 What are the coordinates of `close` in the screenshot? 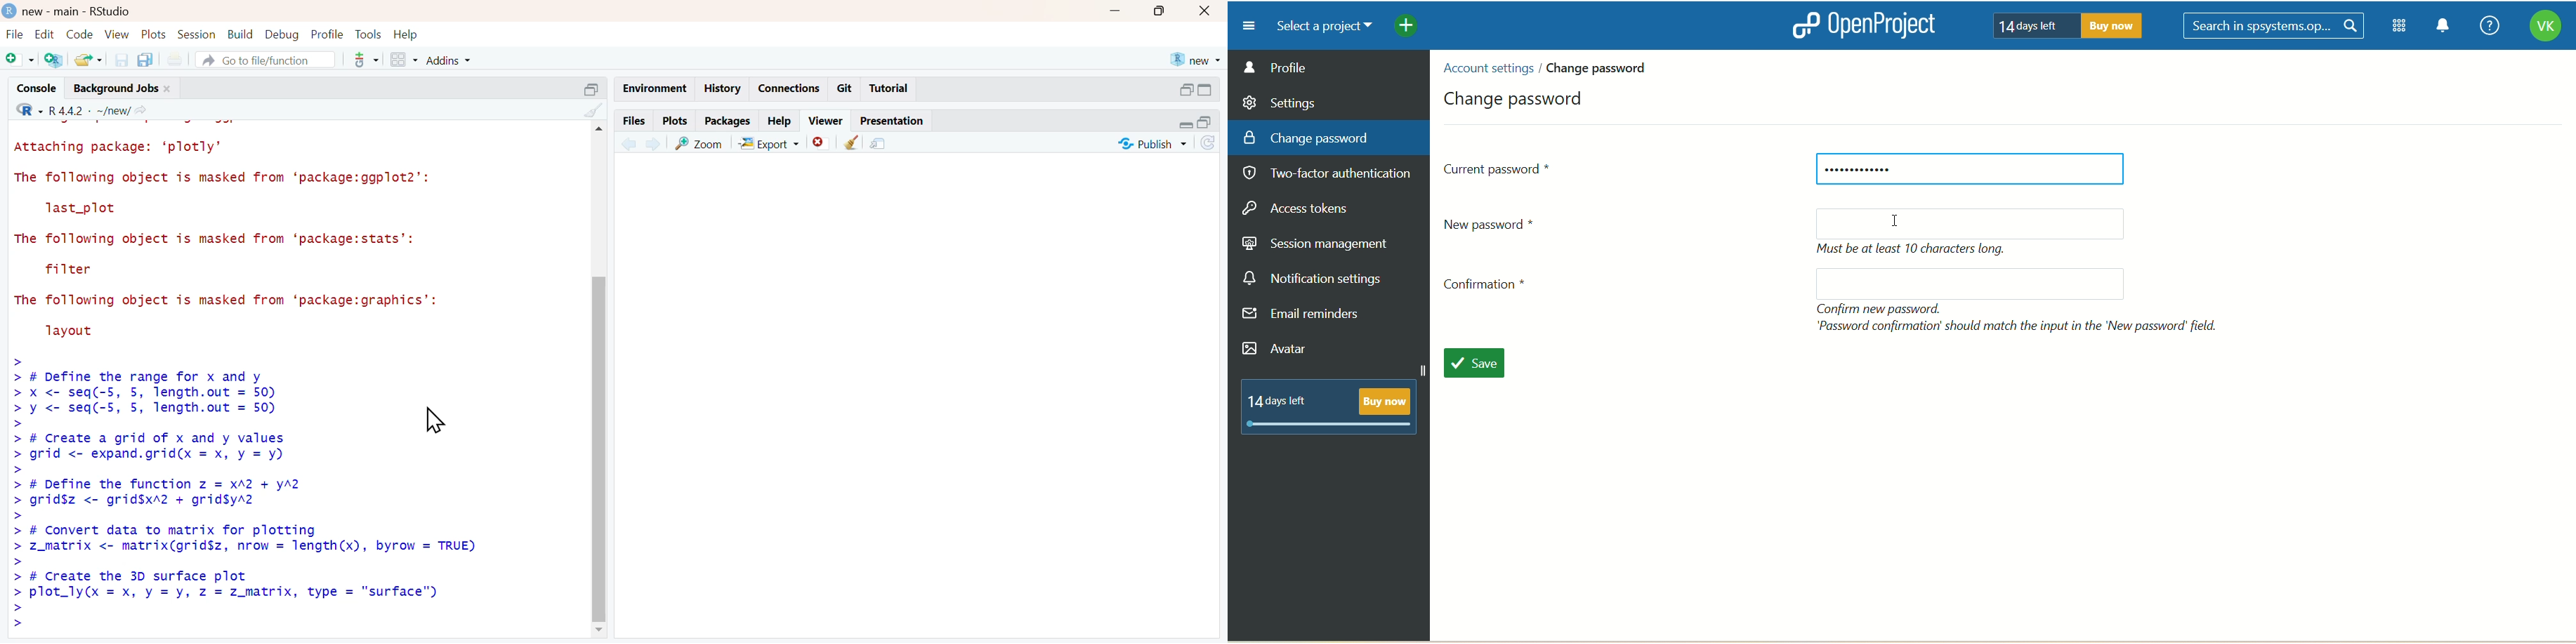 It's located at (1208, 10).